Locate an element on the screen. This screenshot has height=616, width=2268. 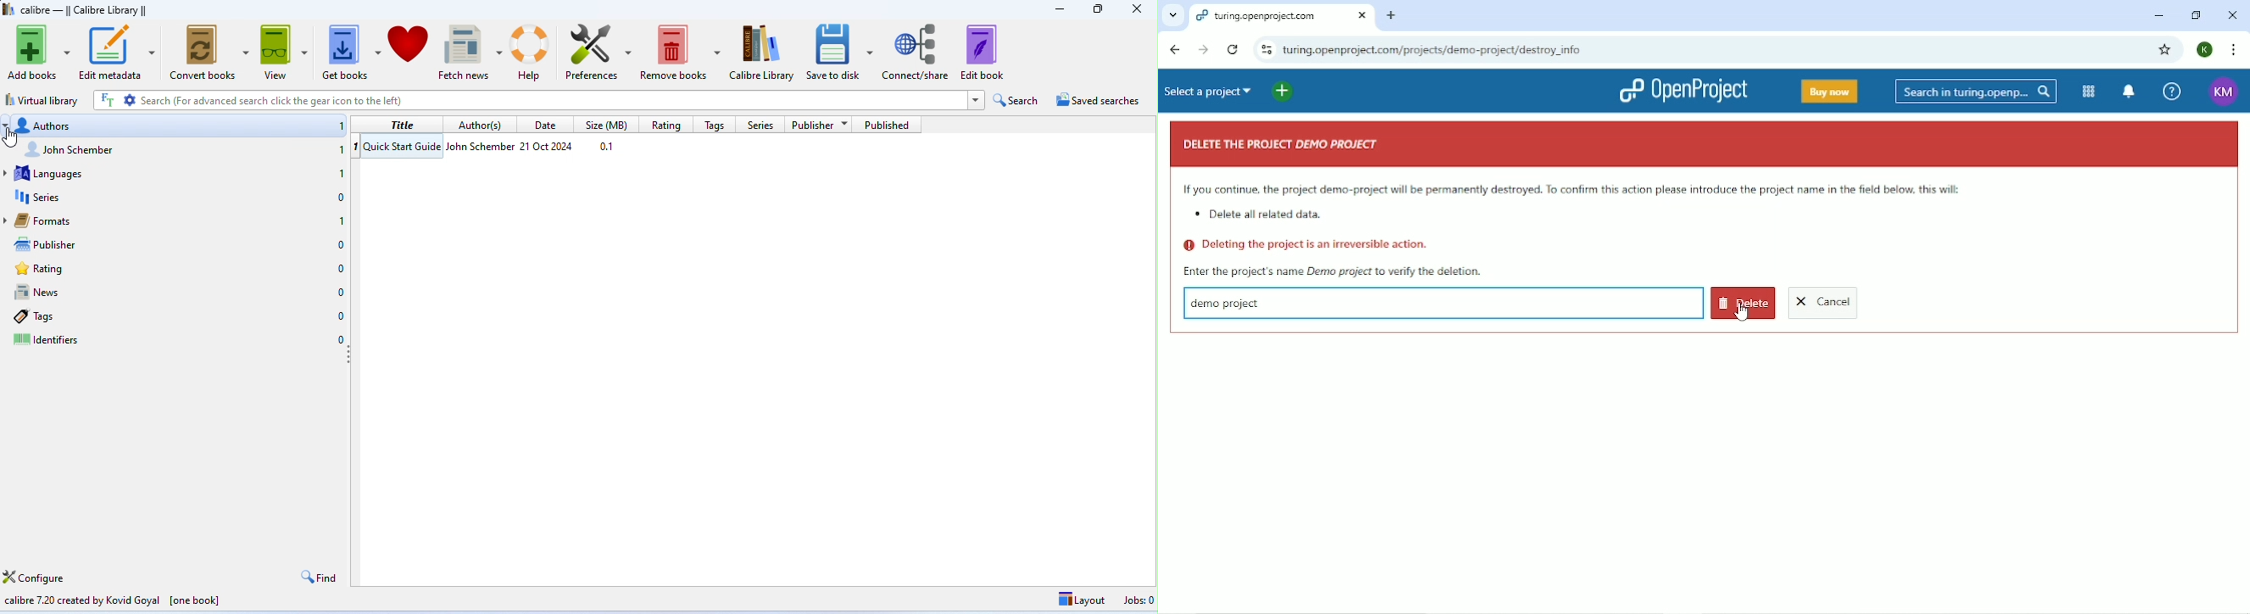
Modules is located at coordinates (2089, 91).